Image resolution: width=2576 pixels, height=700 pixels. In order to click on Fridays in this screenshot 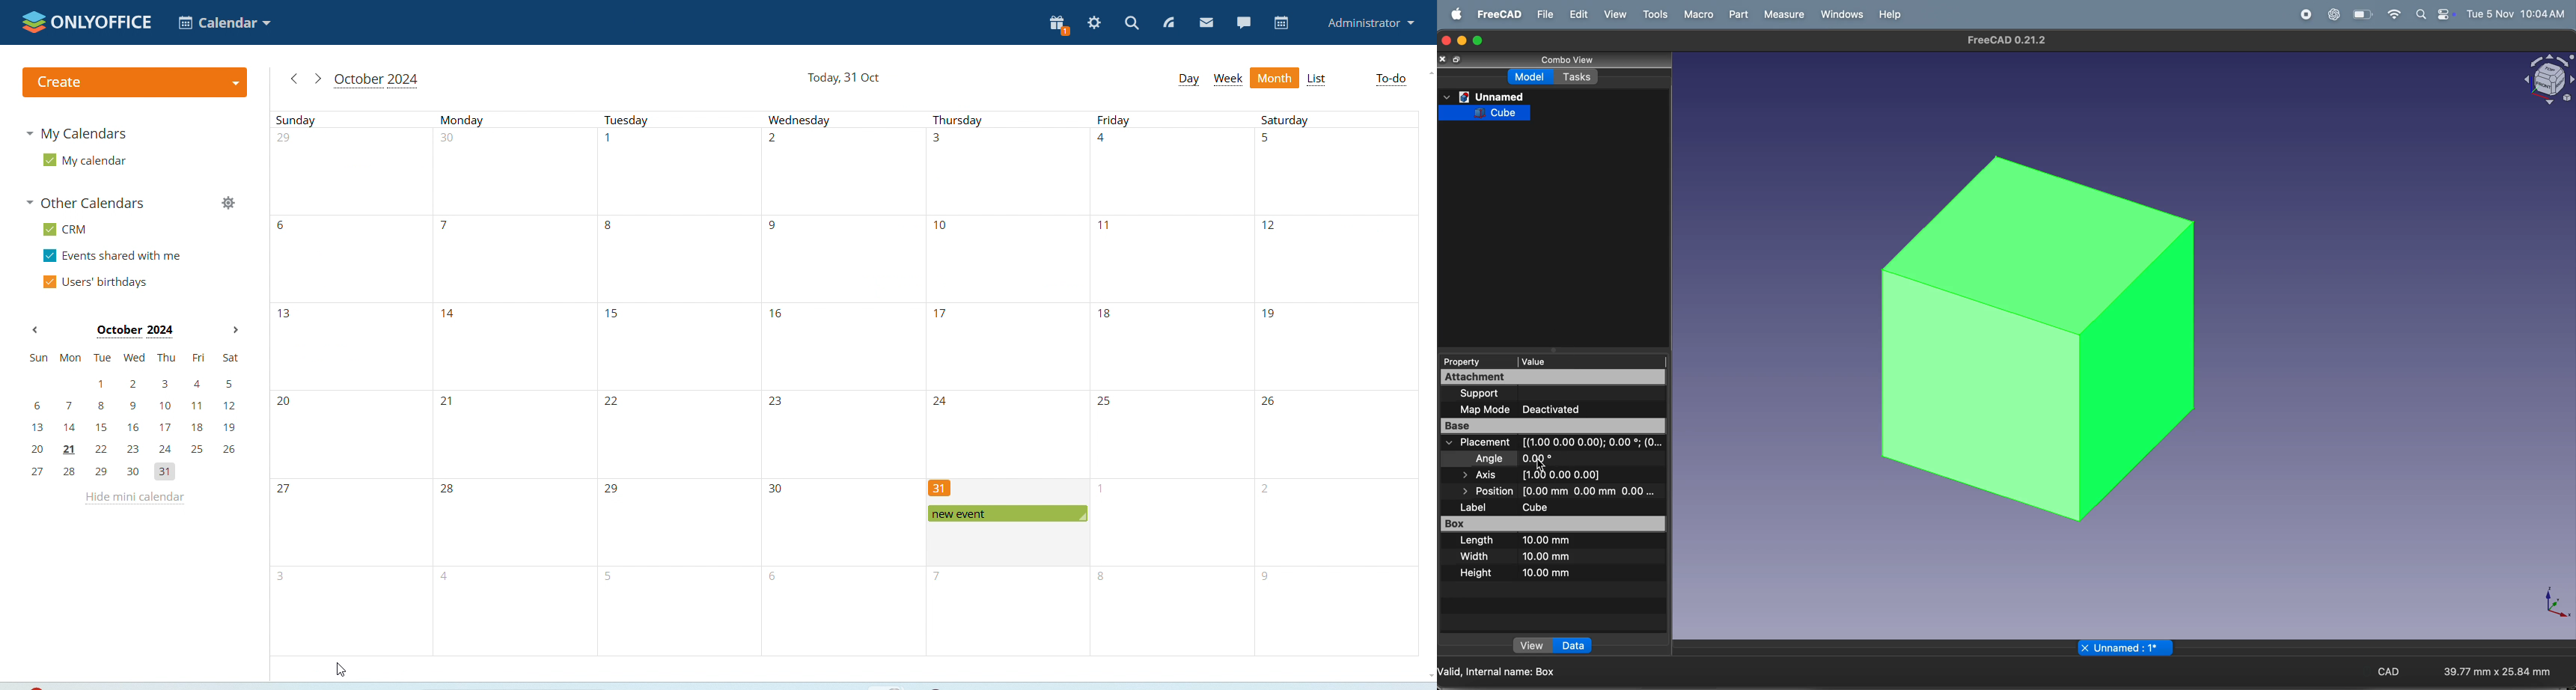, I will do `click(1172, 384)`.